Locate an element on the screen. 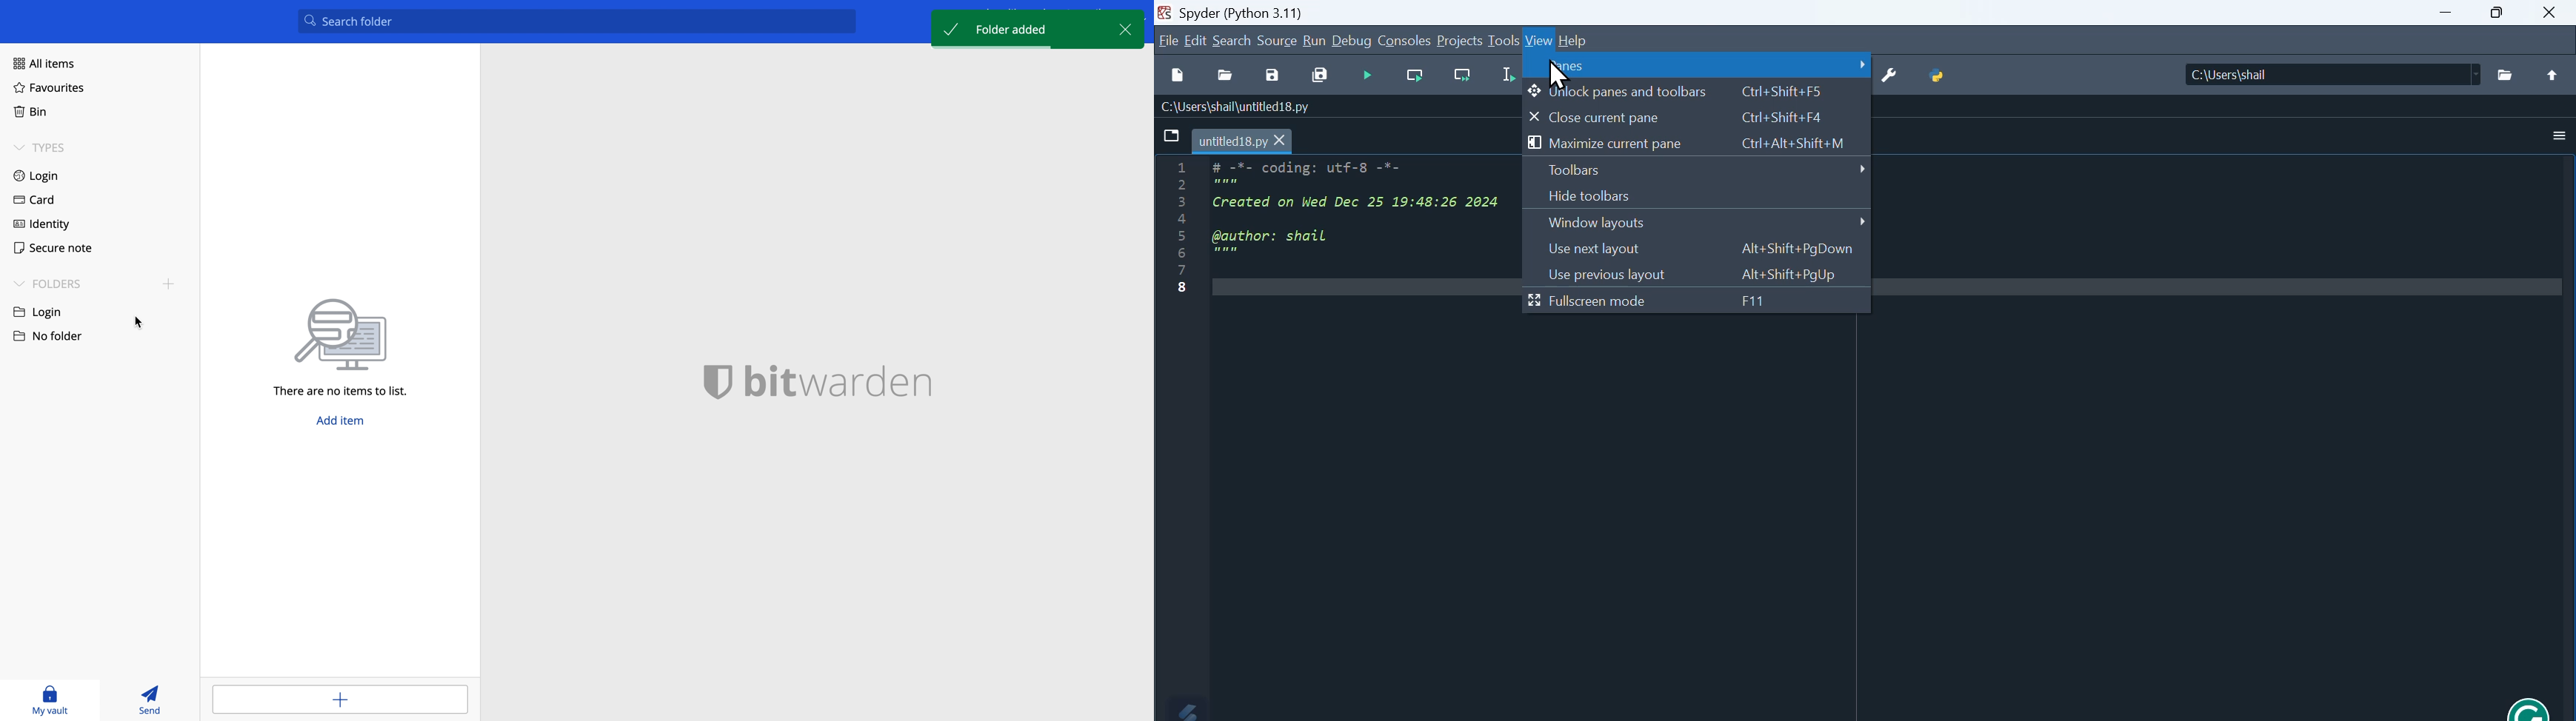  login is located at coordinates (36, 177).